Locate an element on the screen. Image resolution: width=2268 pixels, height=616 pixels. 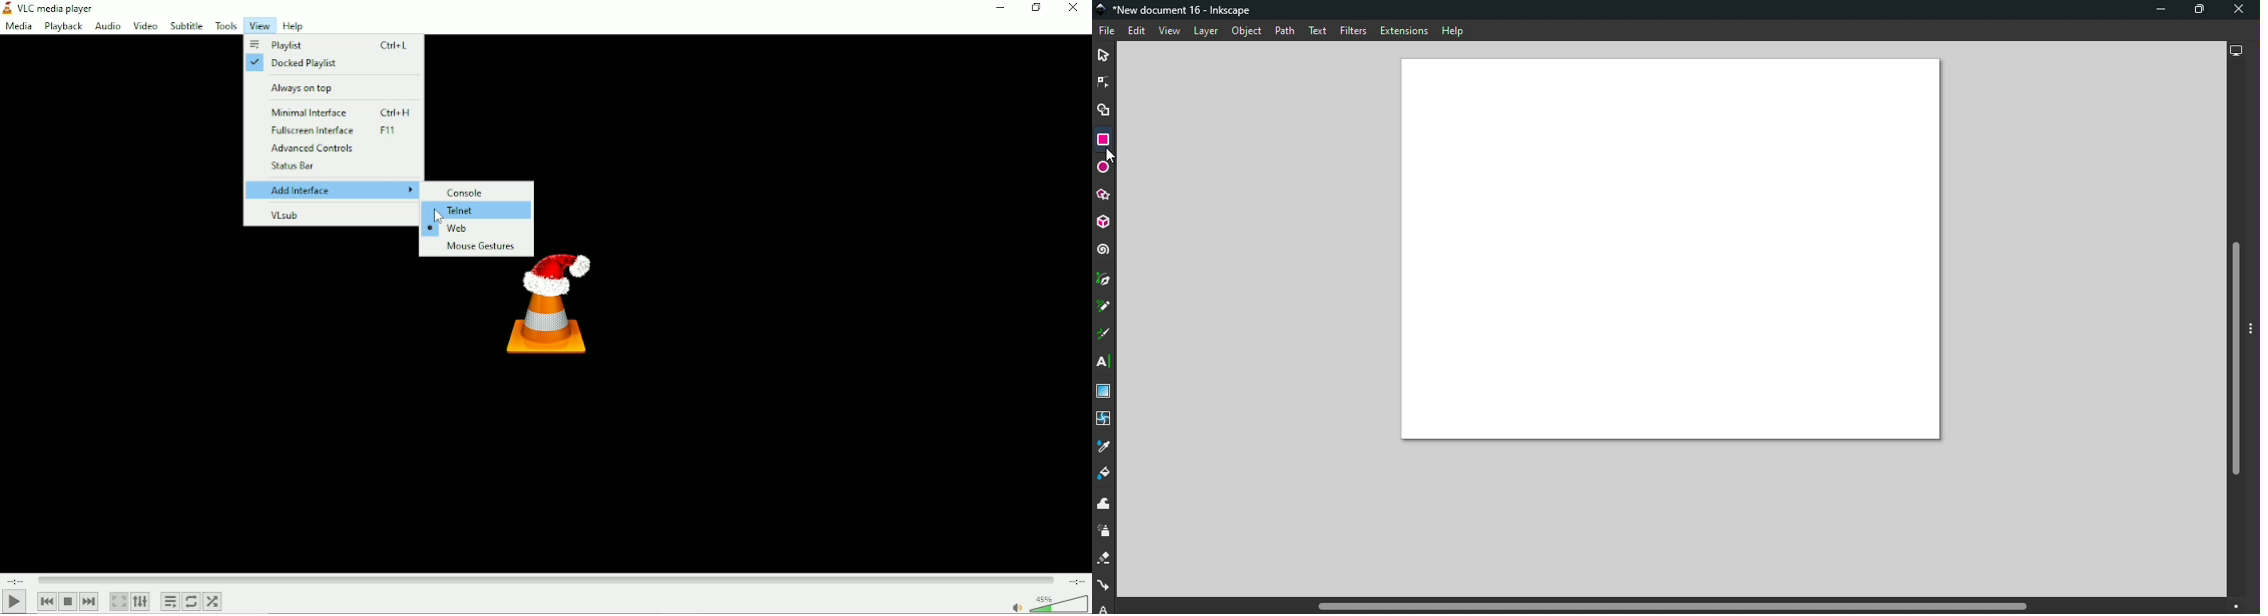
Tweak tool is located at coordinates (1107, 505).